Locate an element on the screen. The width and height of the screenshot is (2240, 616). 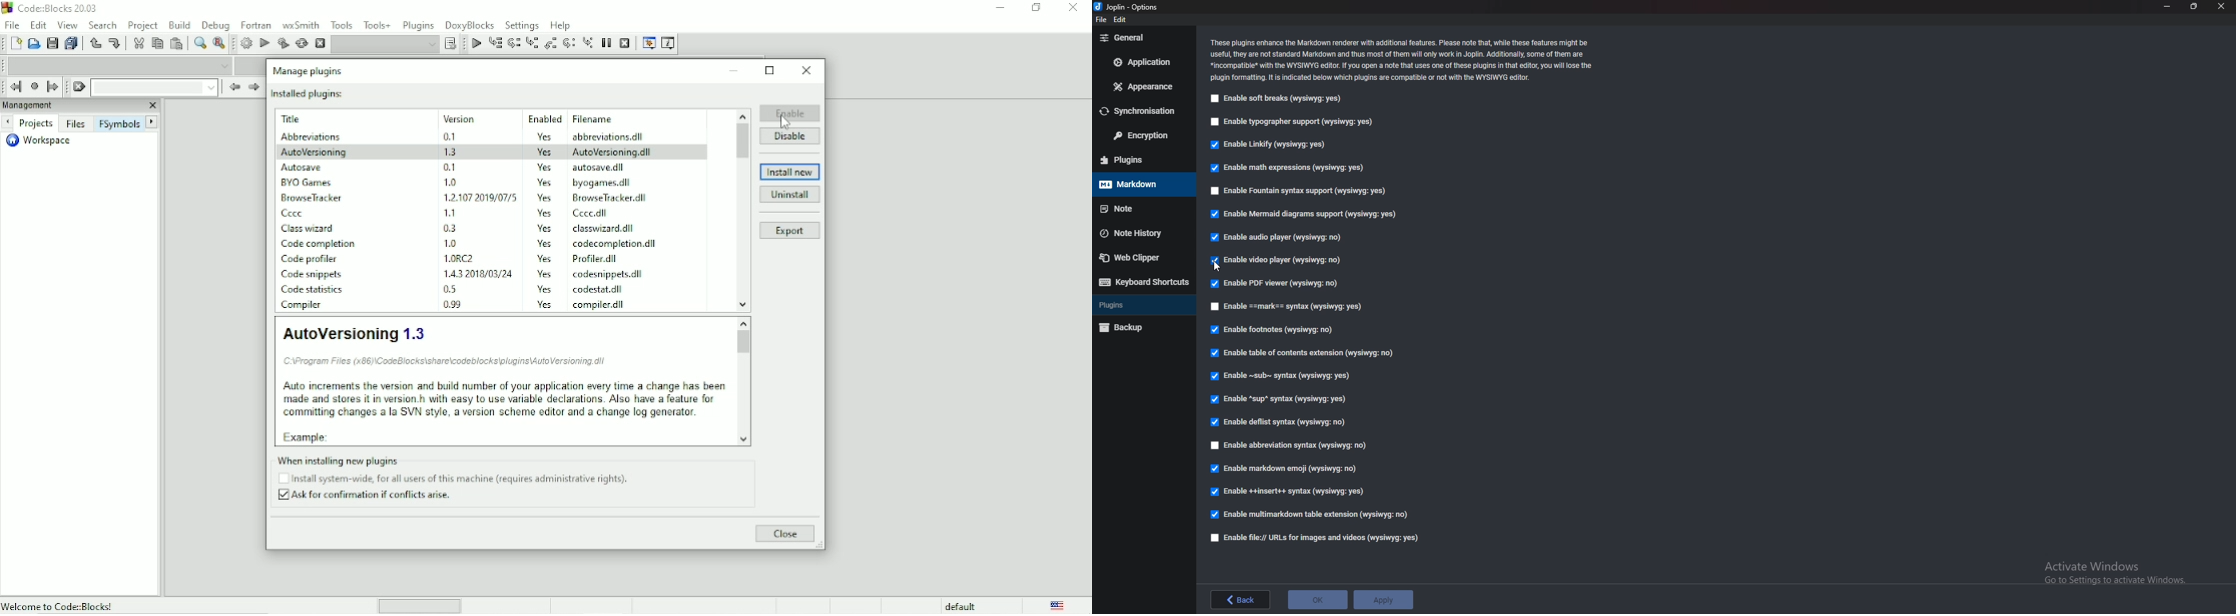
Enable video player (wysiqyg:no) is located at coordinates (1278, 261).